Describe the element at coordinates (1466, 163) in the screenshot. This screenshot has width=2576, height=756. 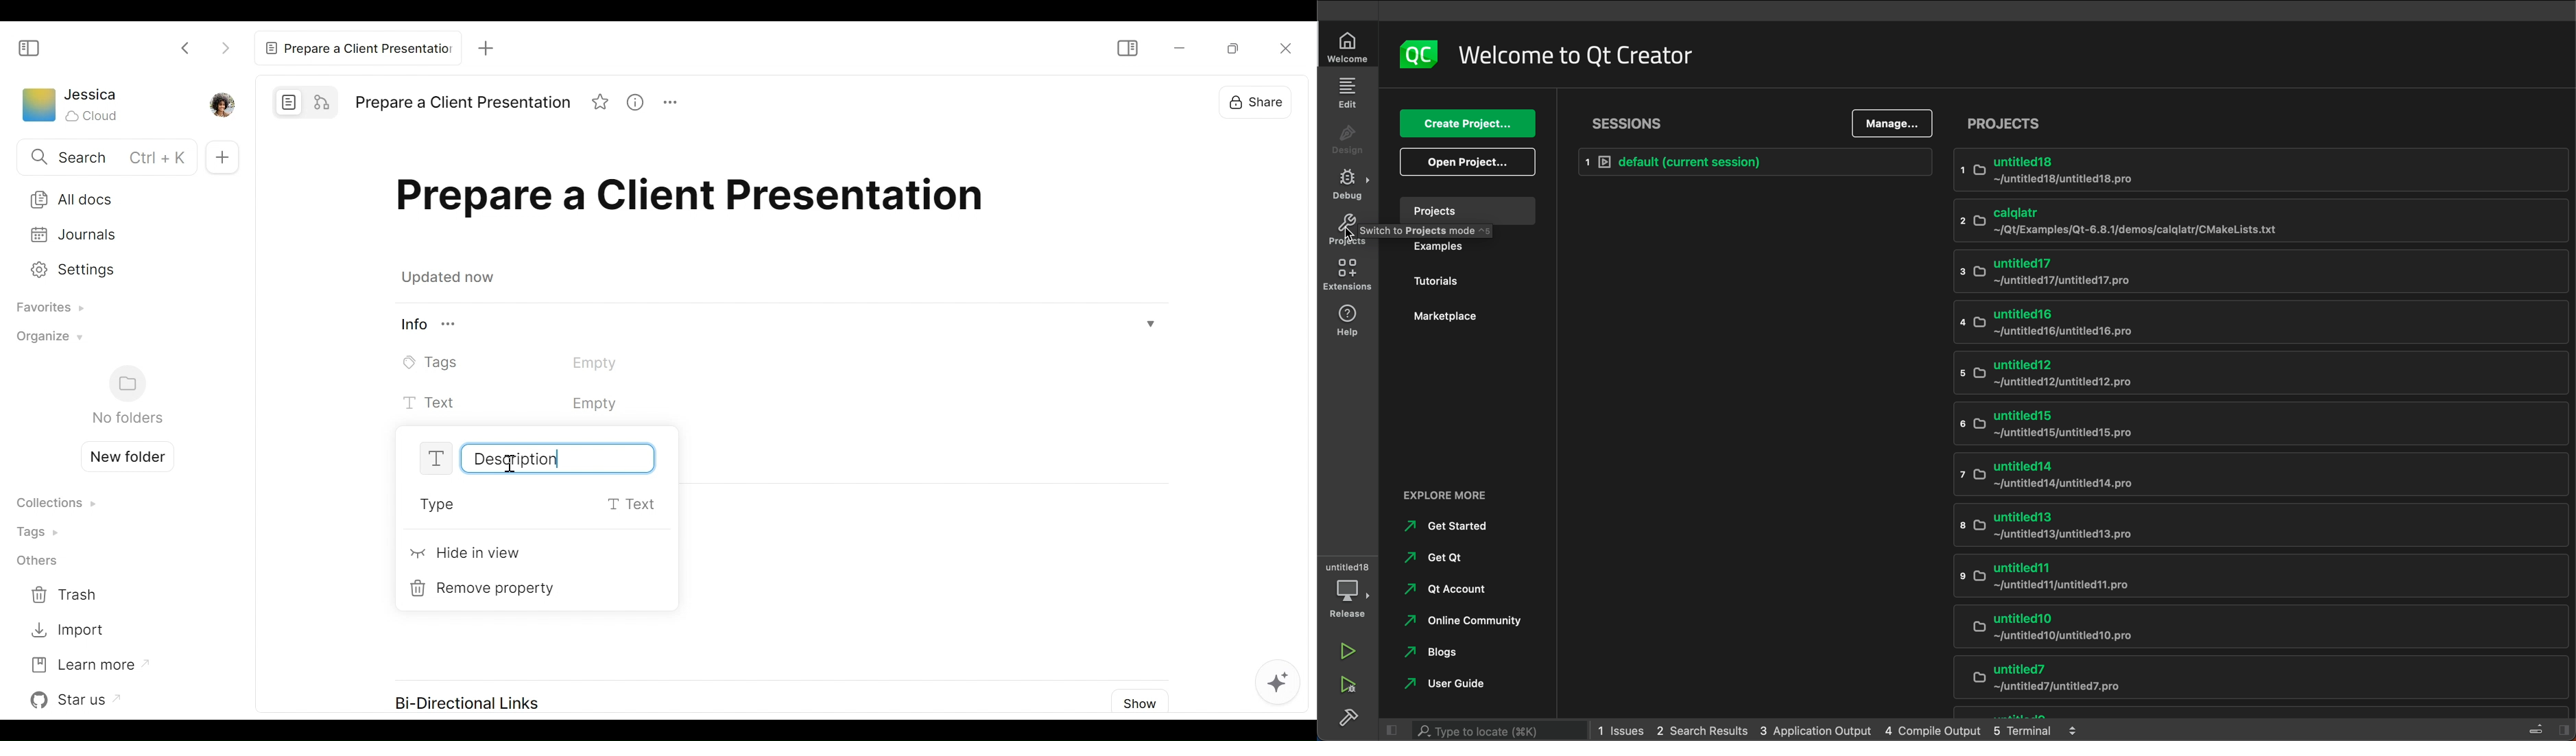
I see `open project...` at that location.